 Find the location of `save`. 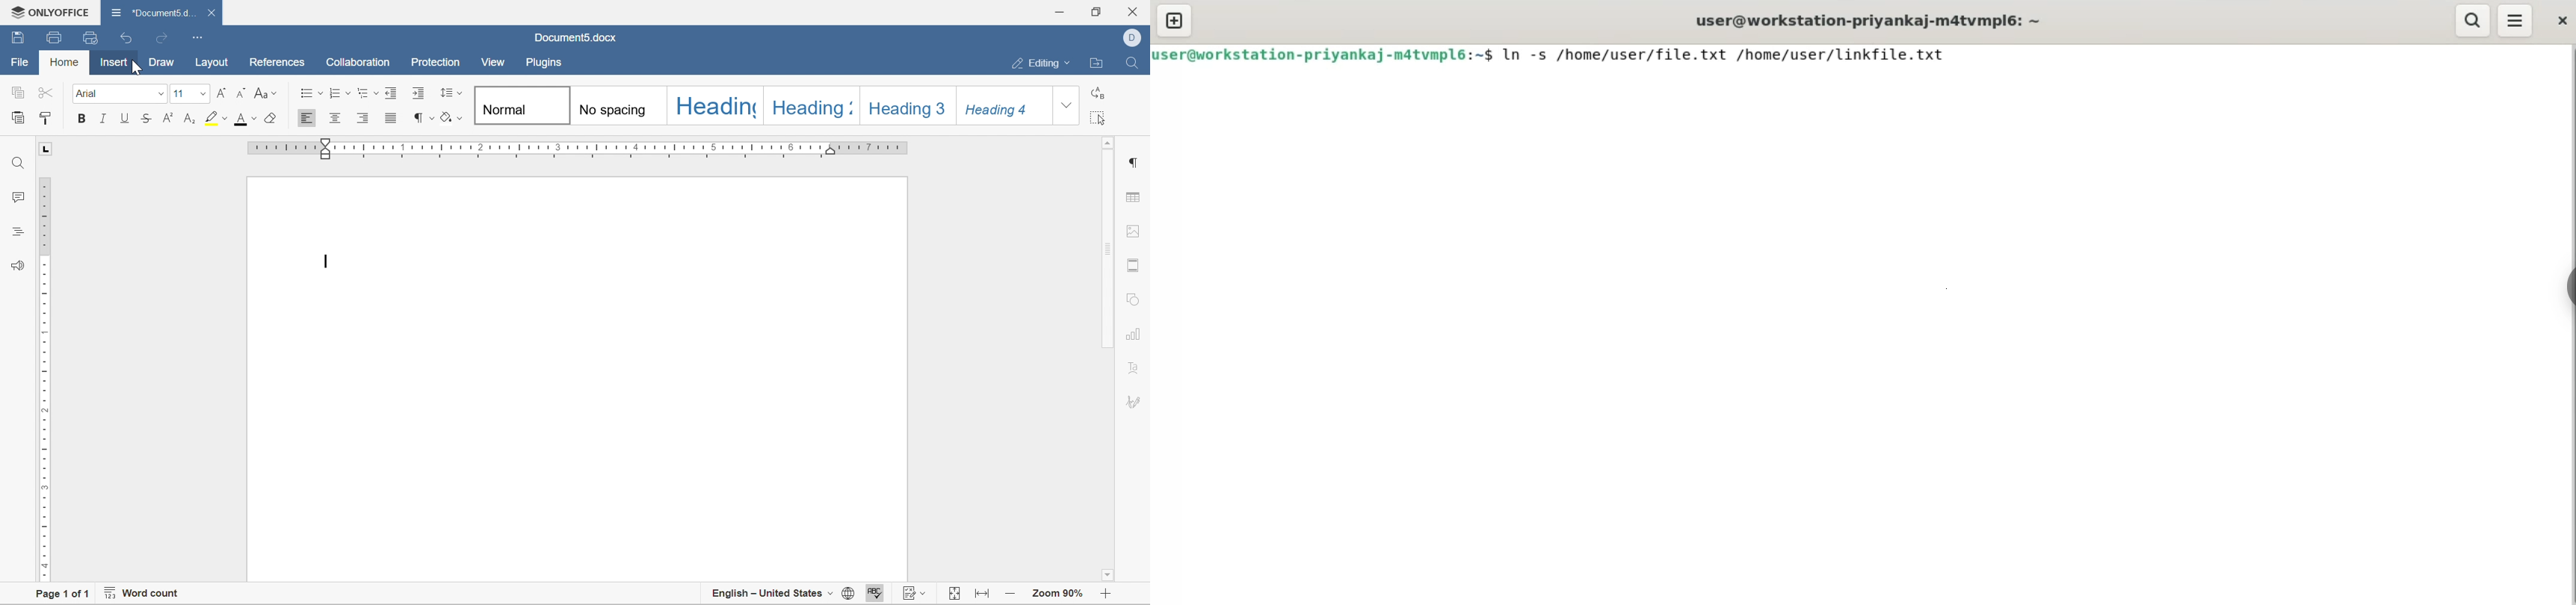

save is located at coordinates (19, 38).